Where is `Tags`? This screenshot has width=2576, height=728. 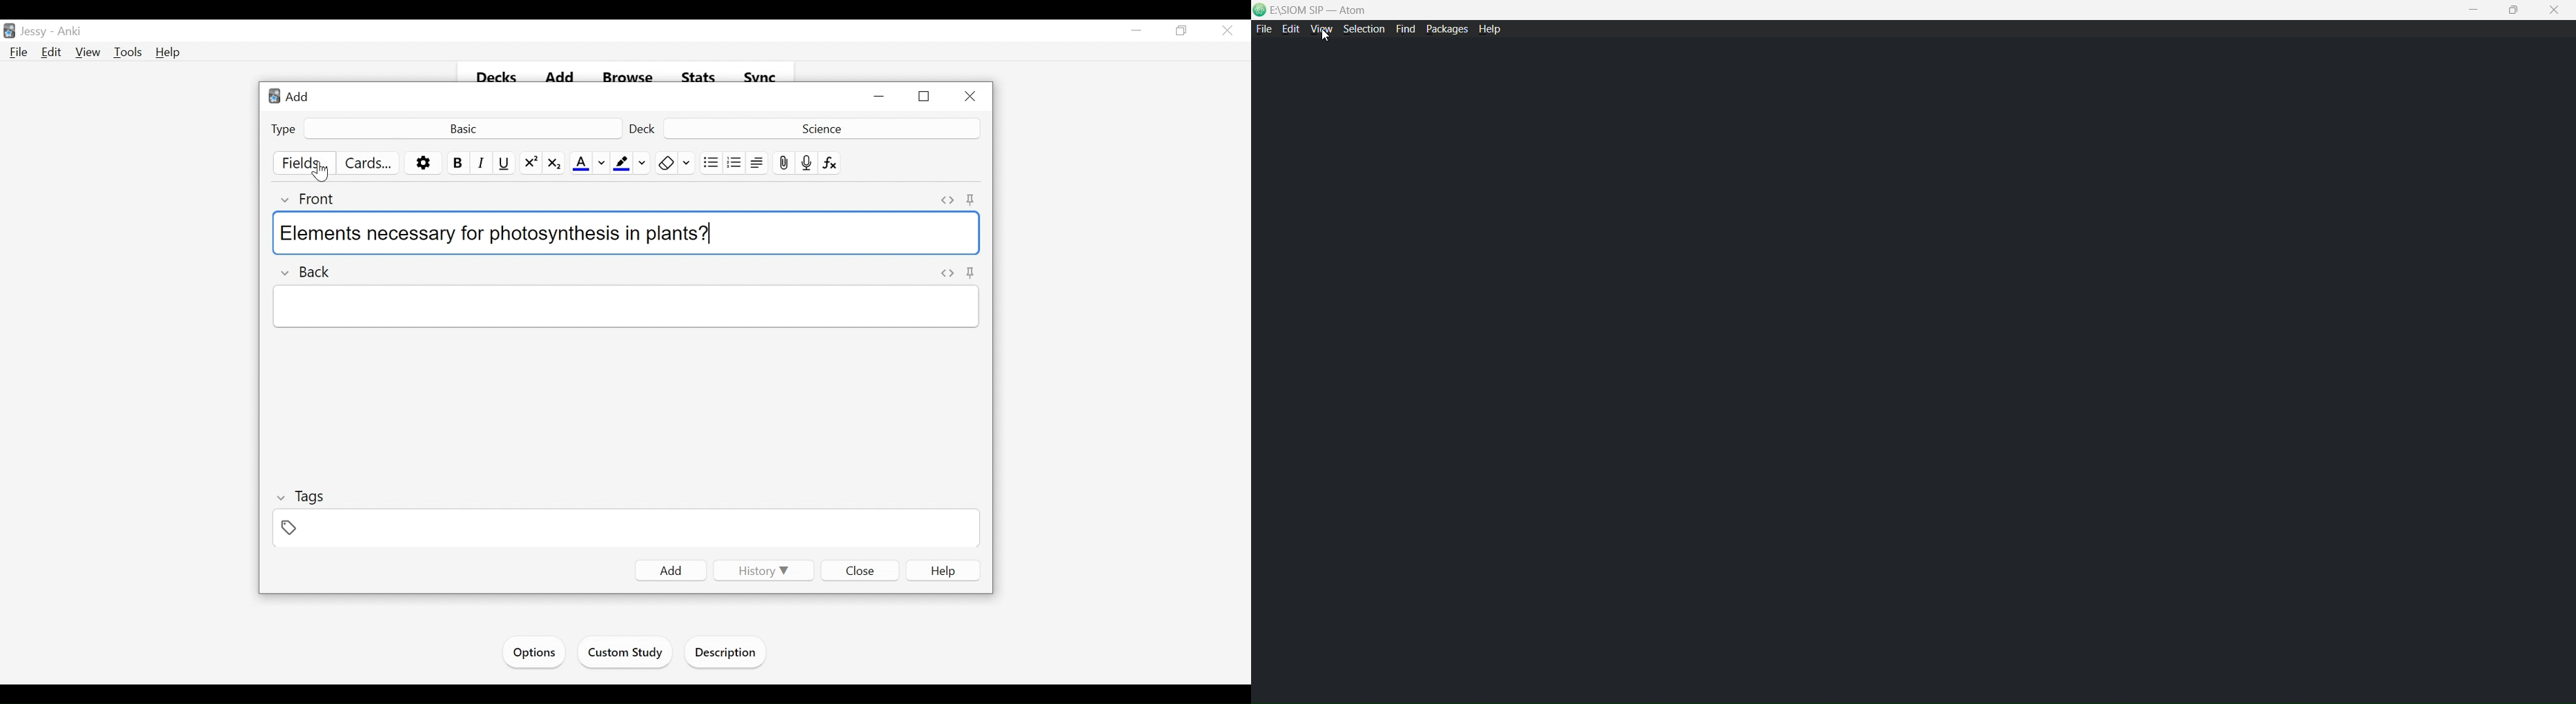
Tags is located at coordinates (302, 498).